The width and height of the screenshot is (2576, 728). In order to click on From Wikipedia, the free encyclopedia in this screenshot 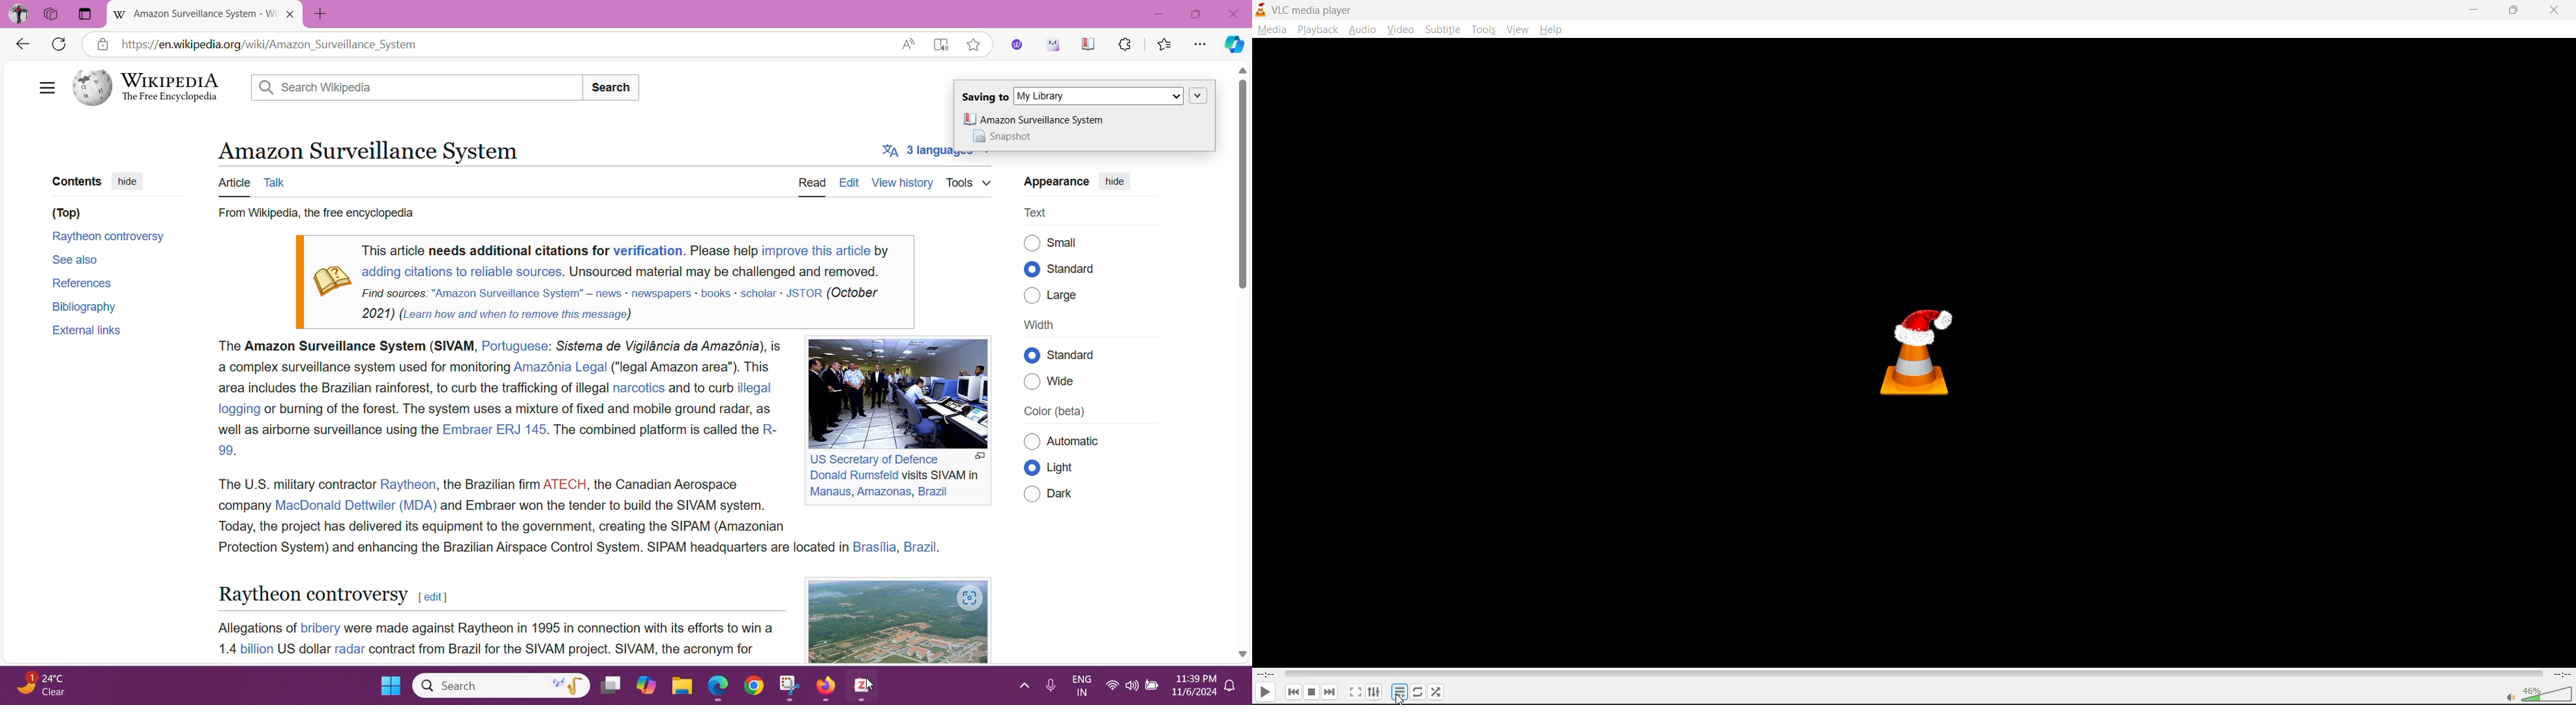, I will do `click(314, 214)`.